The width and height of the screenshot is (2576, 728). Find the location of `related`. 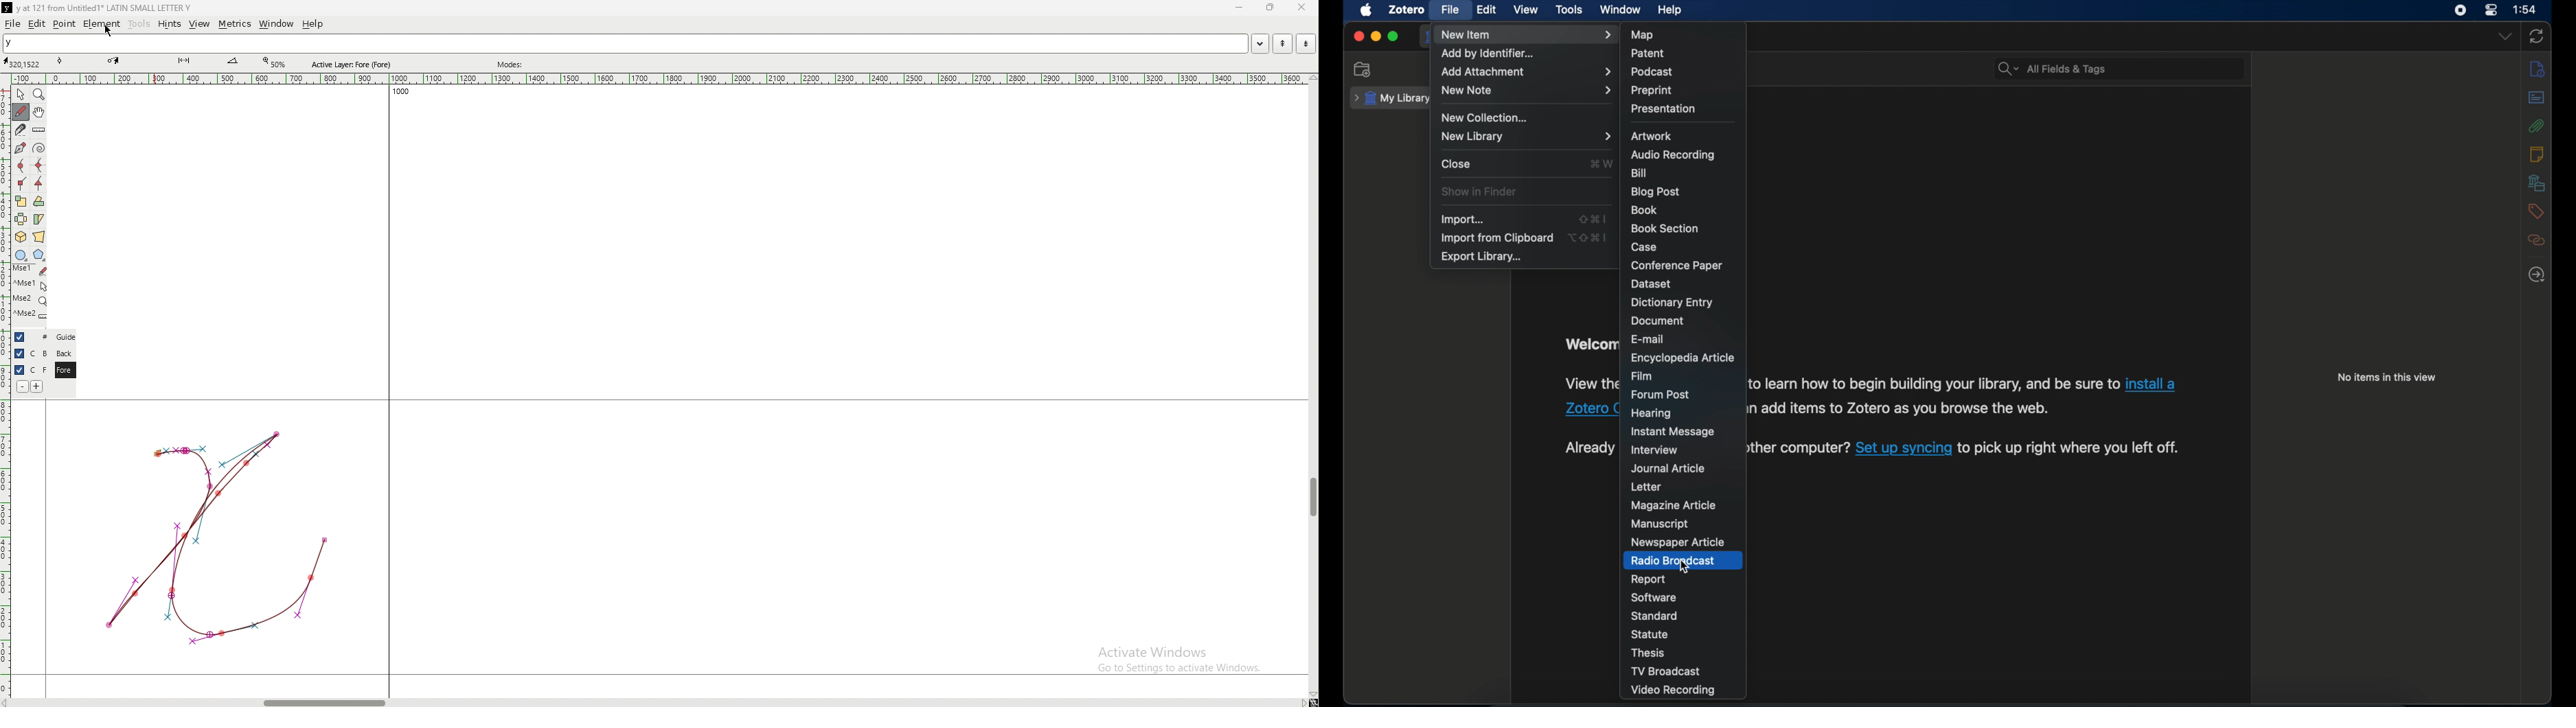

related is located at coordinates (2537, 240).